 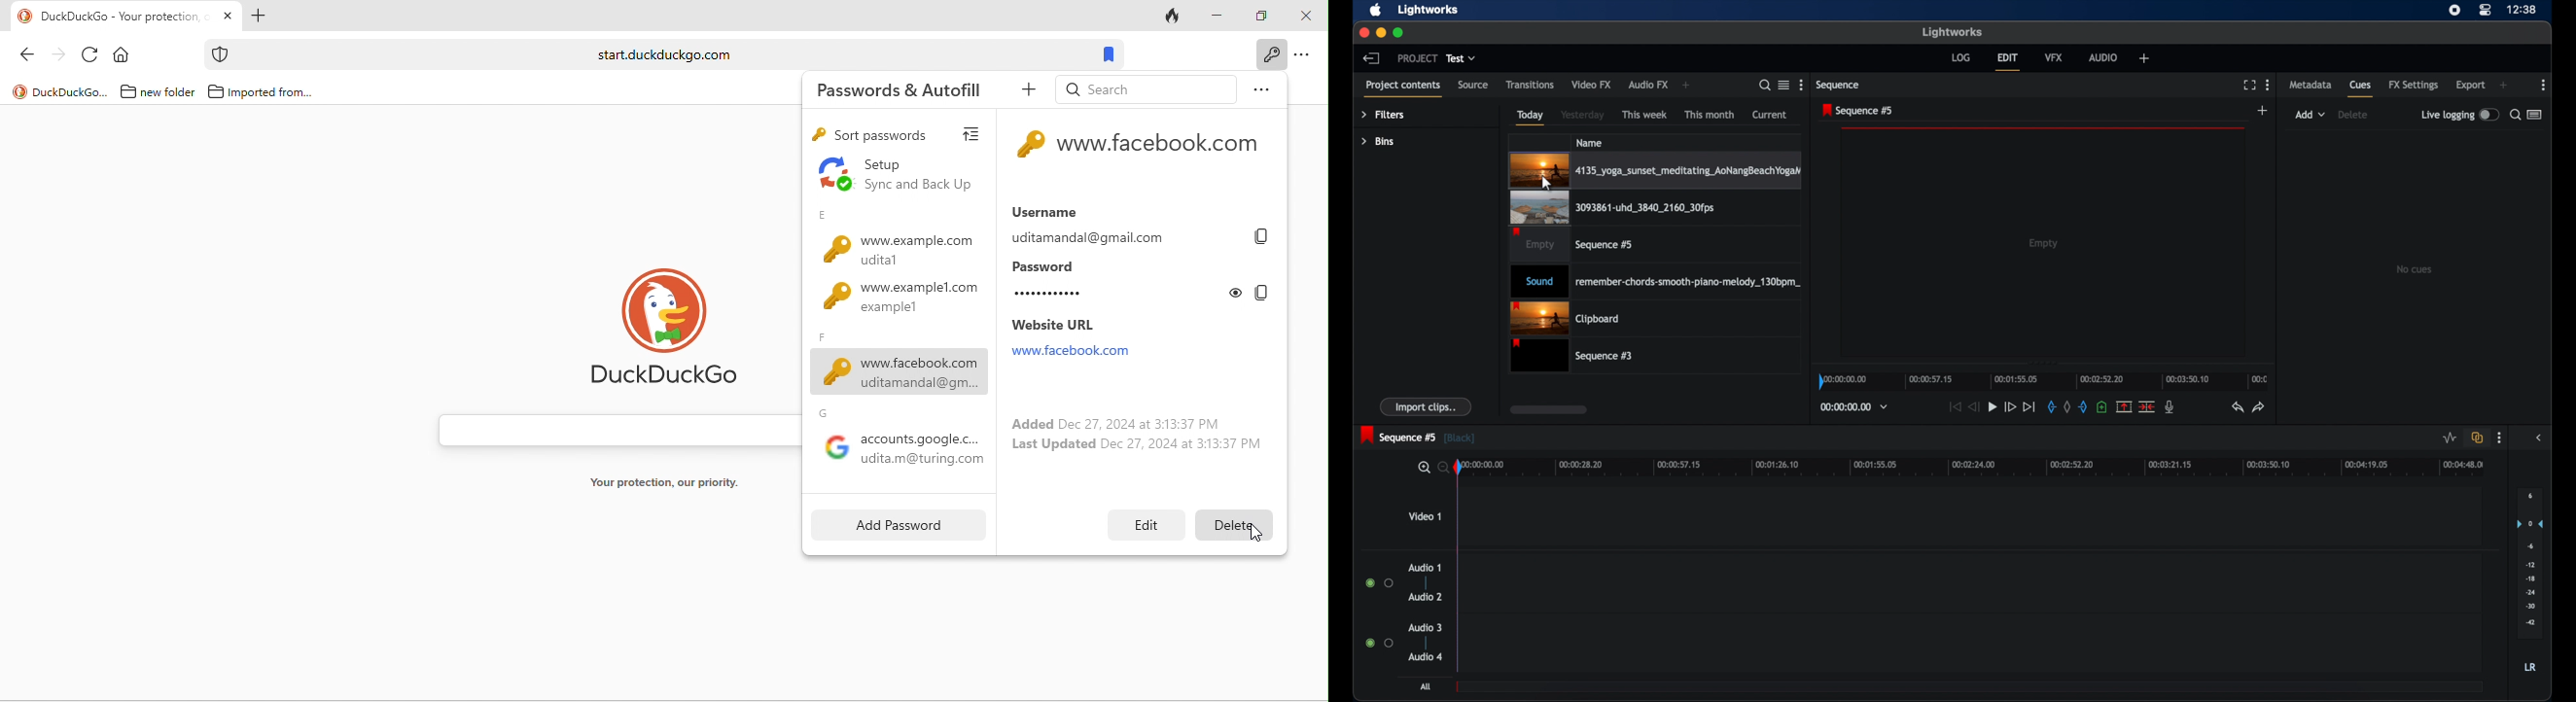 I want to click on audio 3, so click(x=1423, y=628).